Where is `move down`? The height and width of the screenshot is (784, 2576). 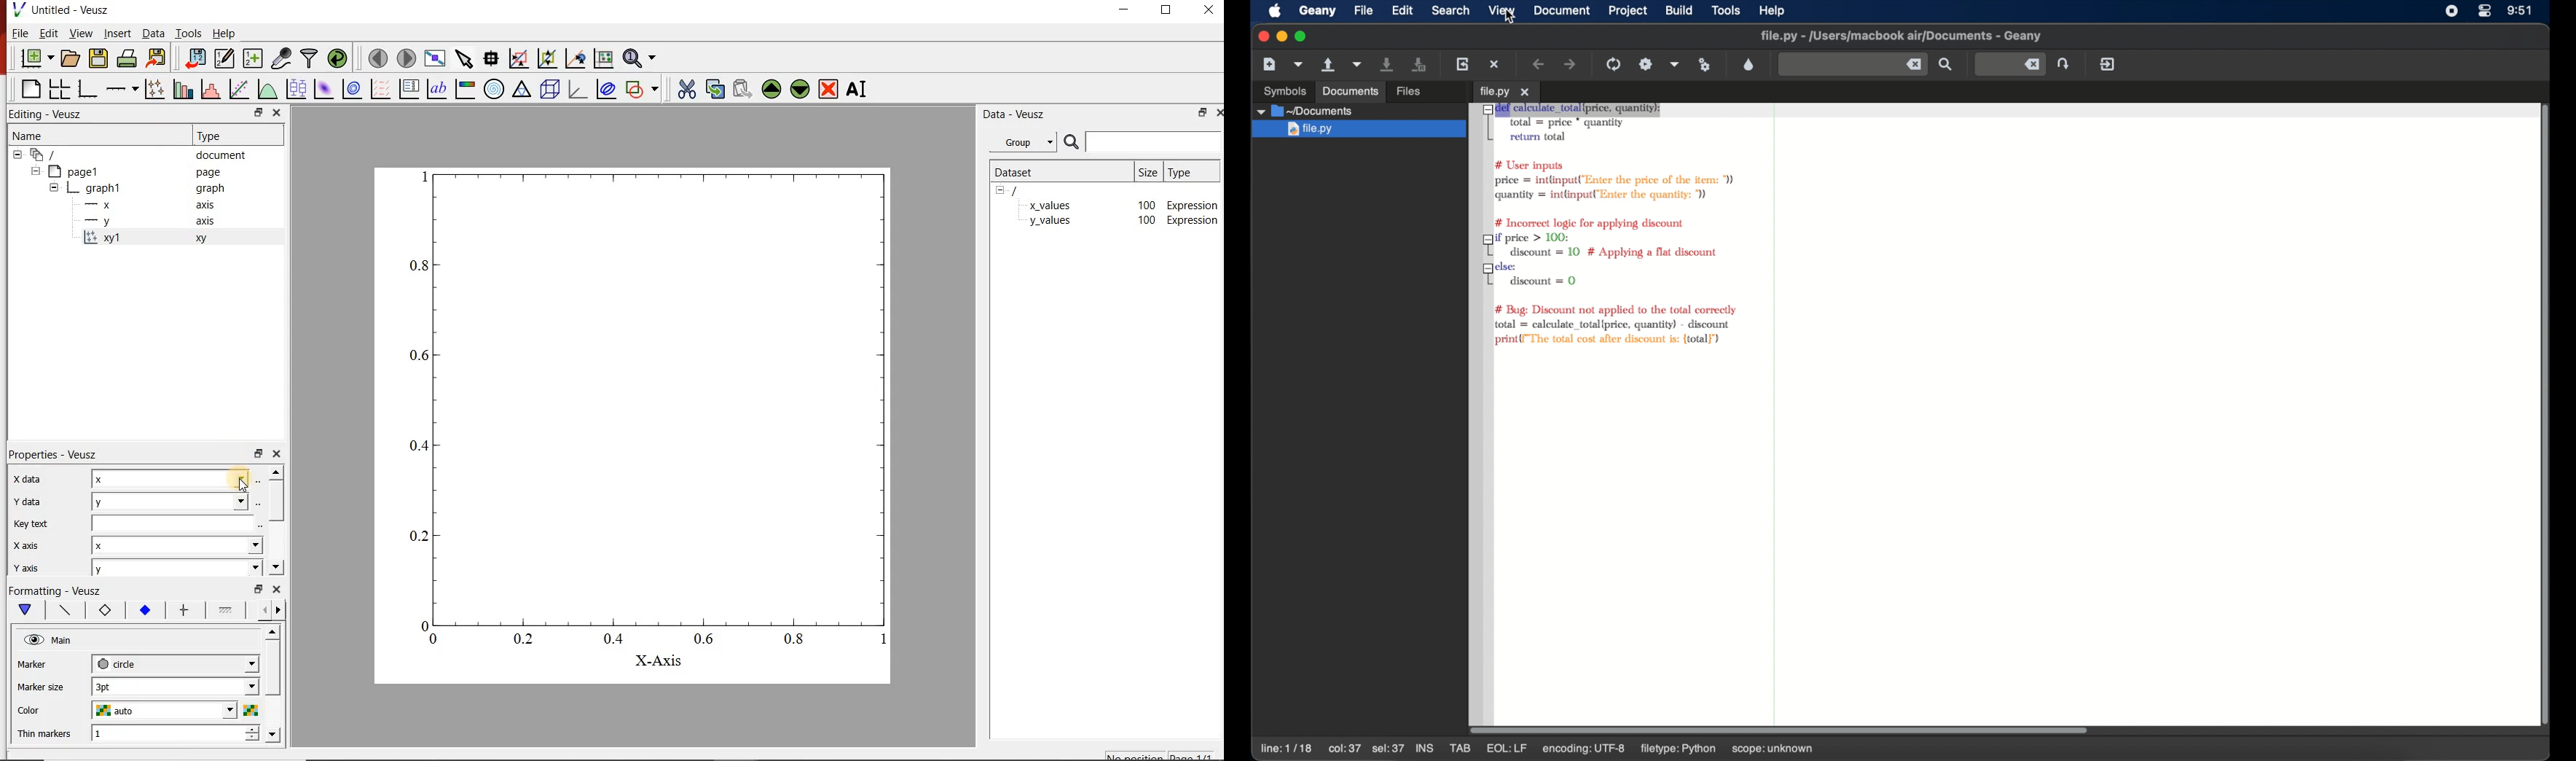 move down is located at coordinates (277, 566).